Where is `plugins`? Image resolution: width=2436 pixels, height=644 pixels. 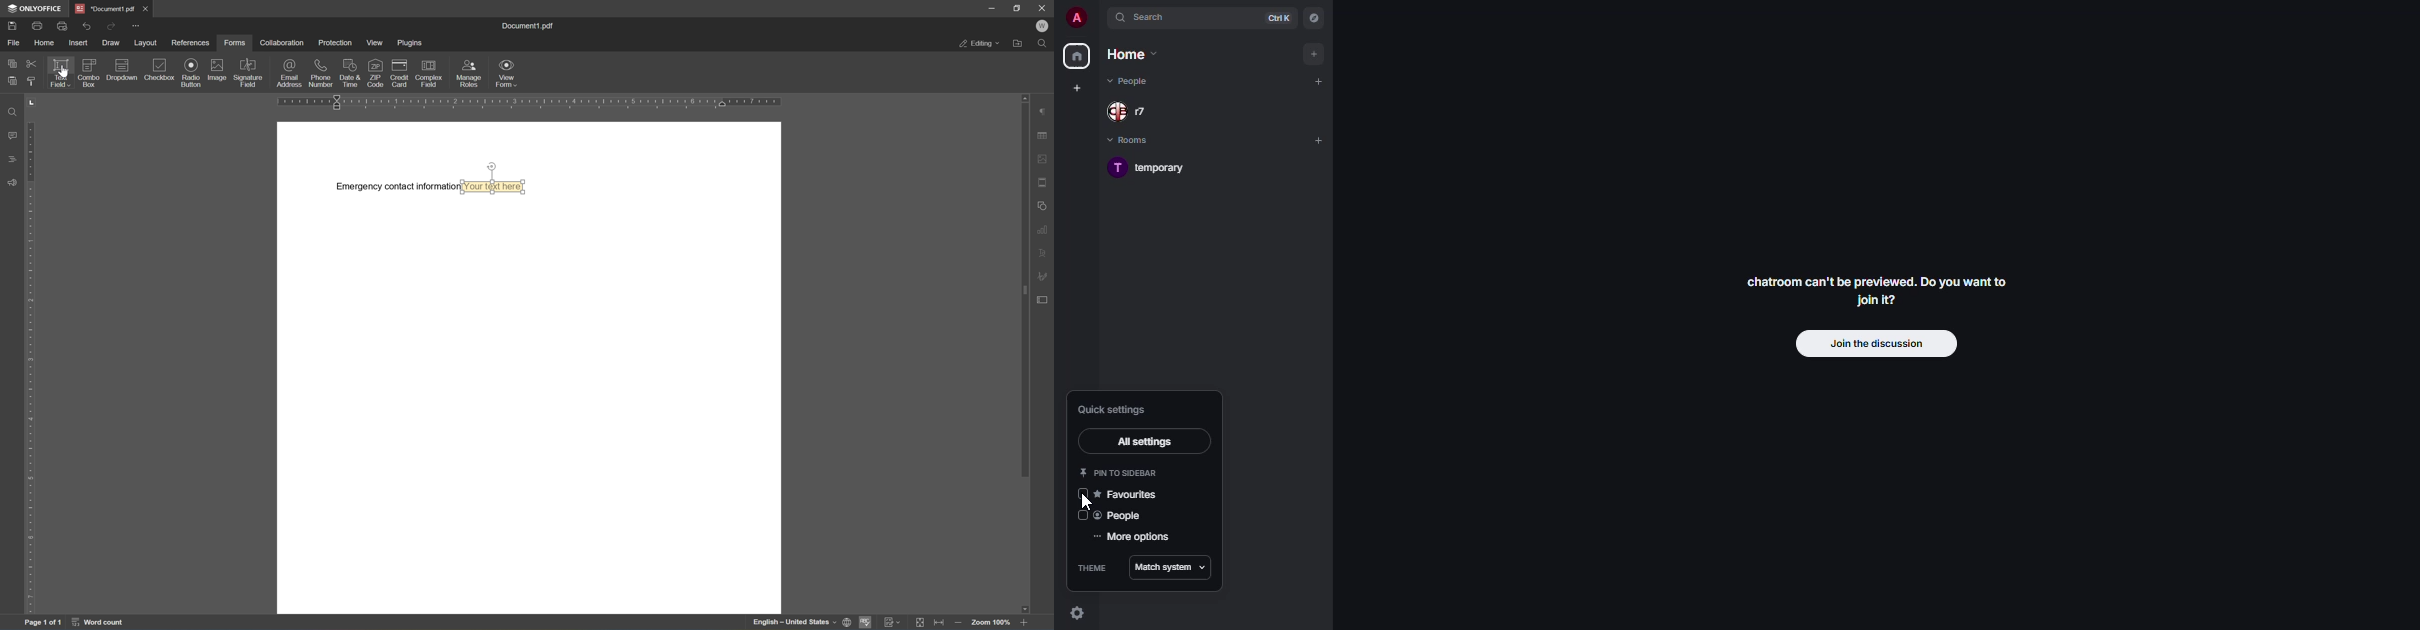 plugins is located at coordinates (409, 44).